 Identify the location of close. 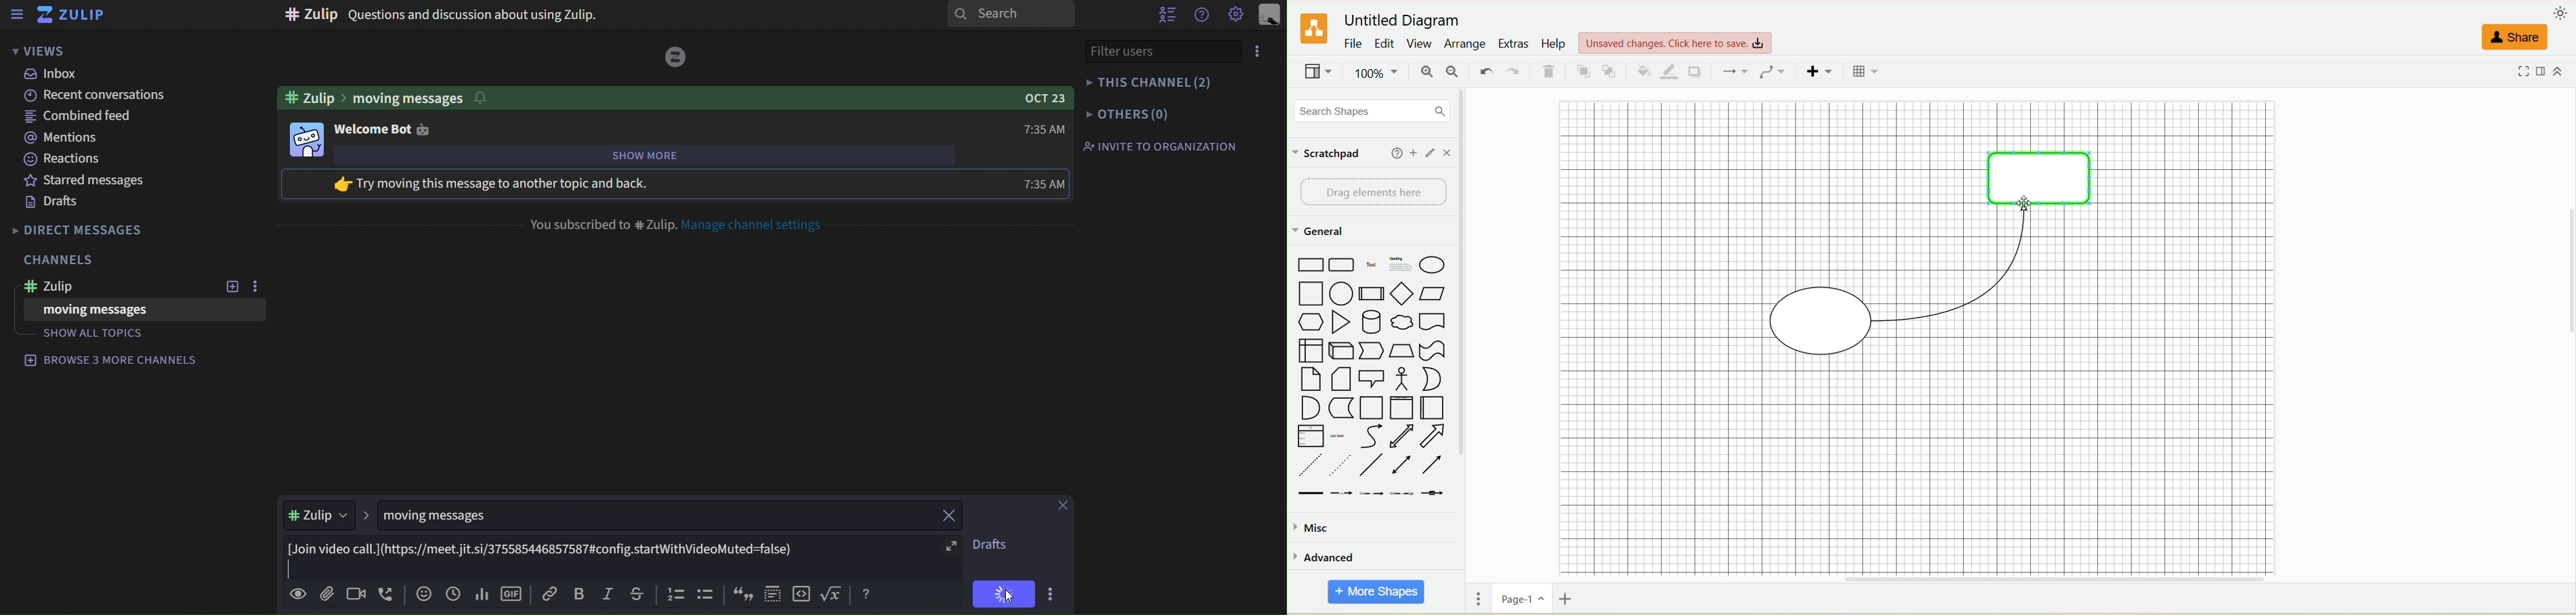
(950, 515).